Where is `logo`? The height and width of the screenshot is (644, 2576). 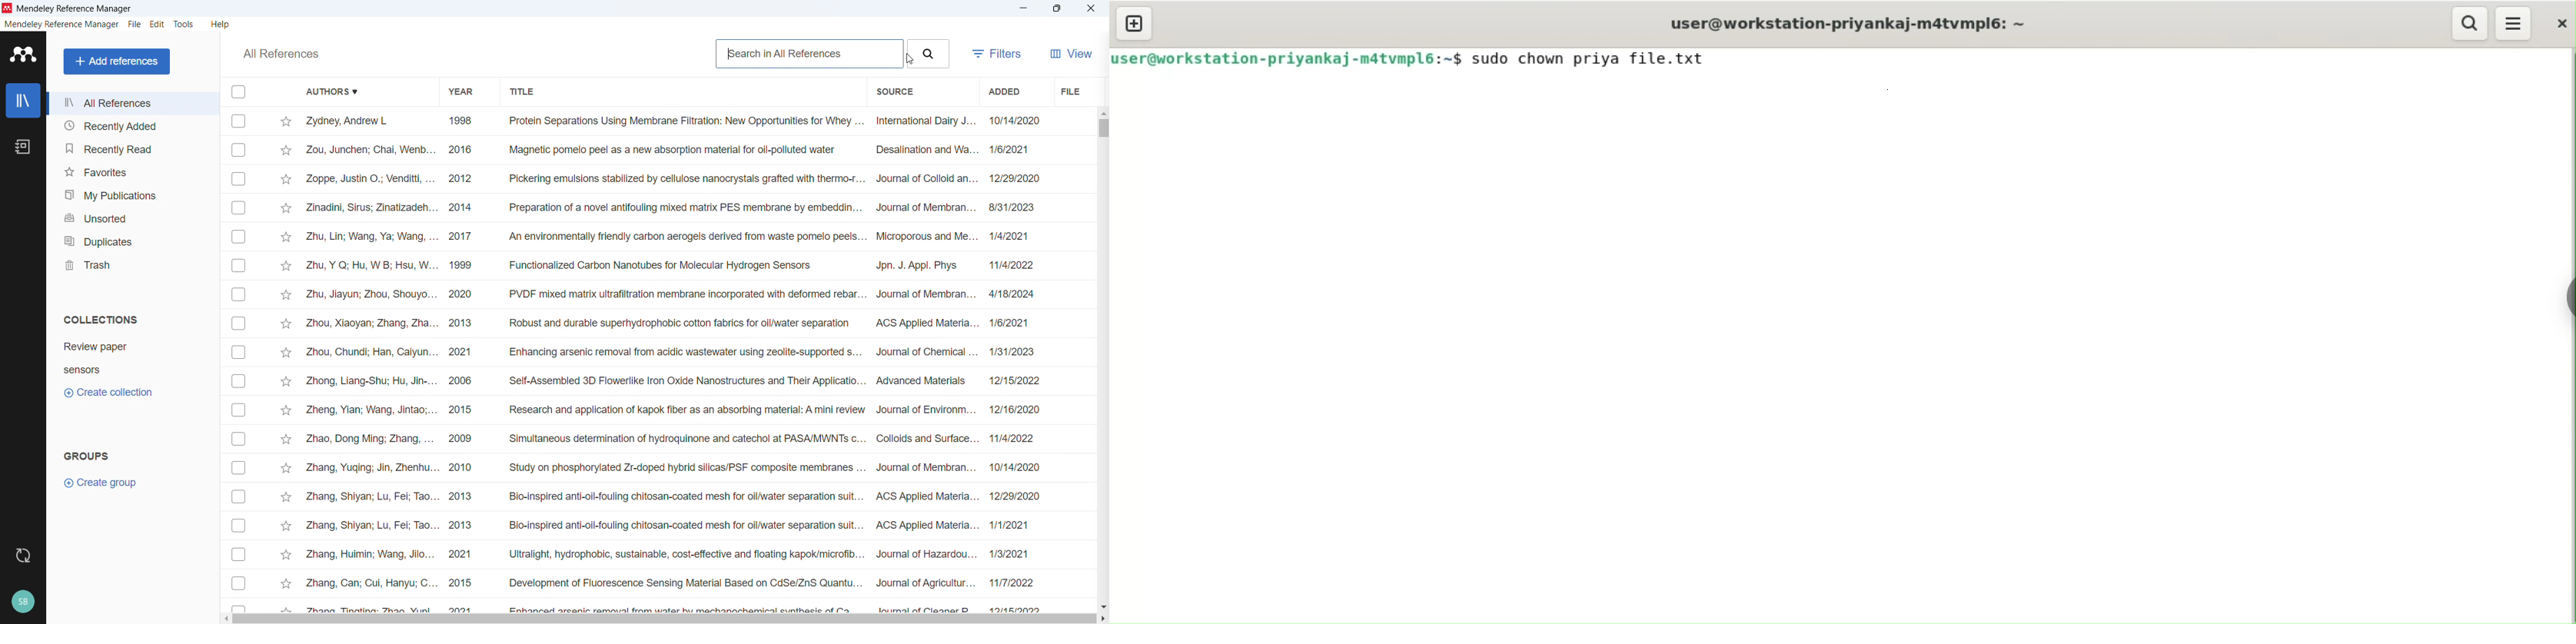
logo is located at coordinates (7, 9).